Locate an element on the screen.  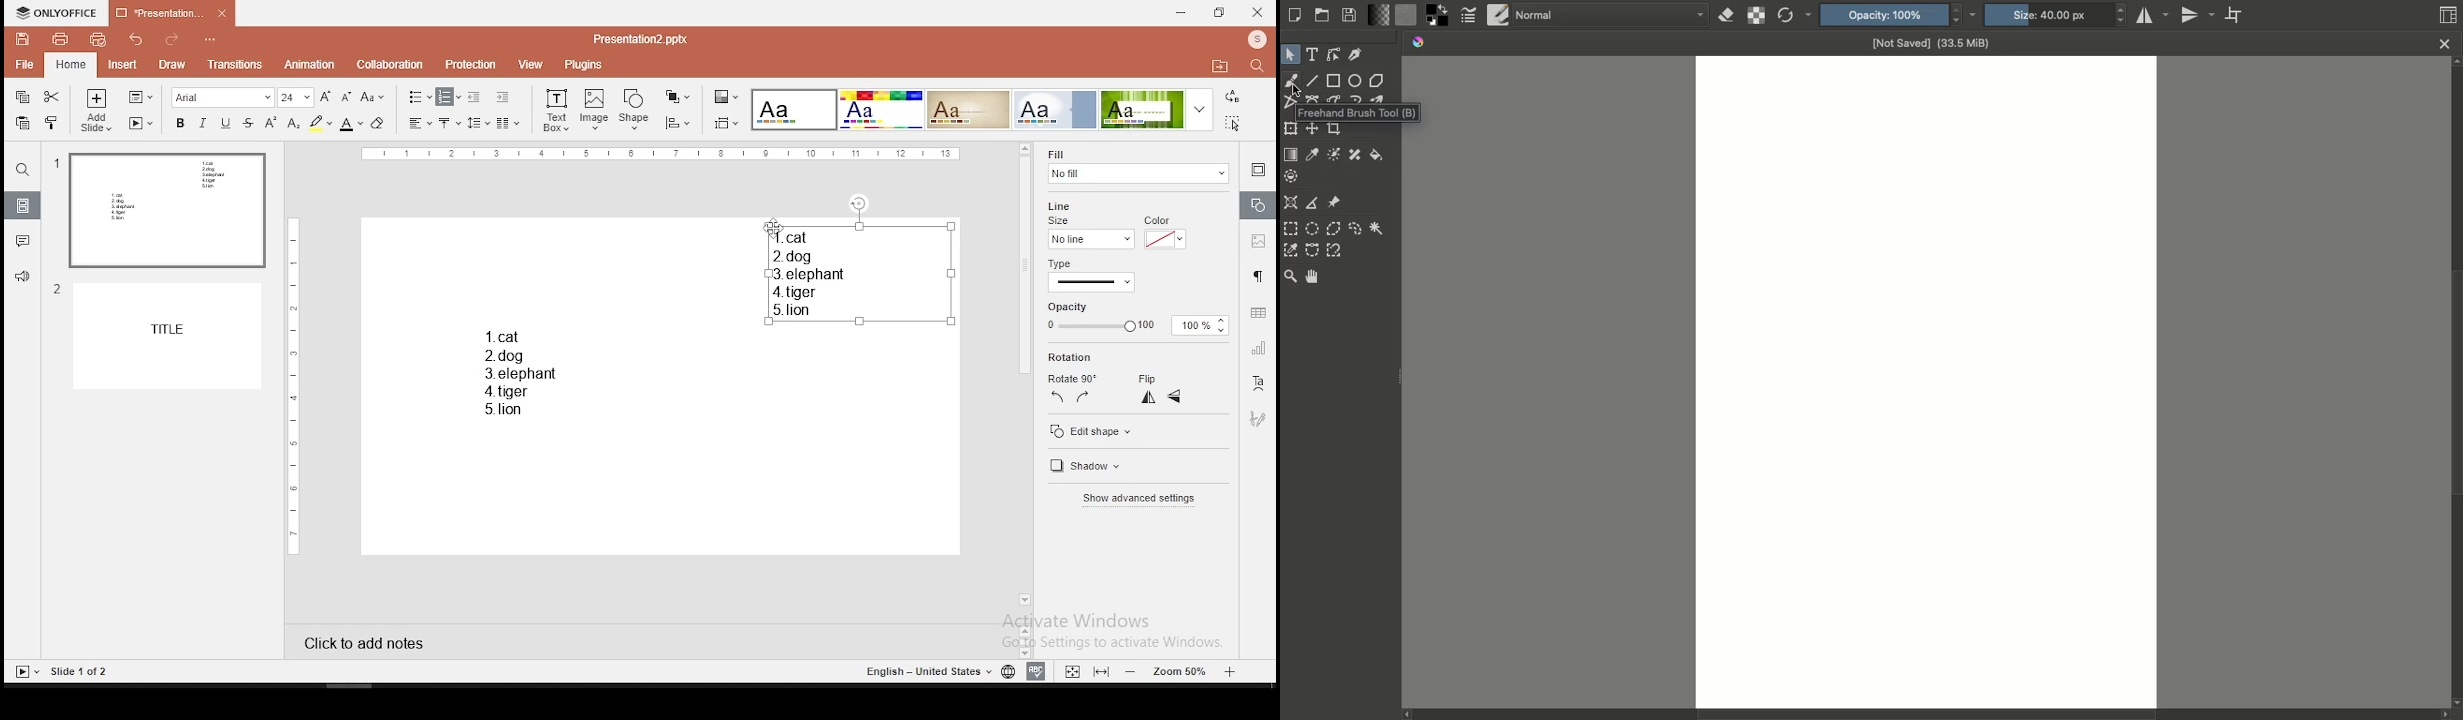
paragraph settings is located at coordinates (1257, 278).